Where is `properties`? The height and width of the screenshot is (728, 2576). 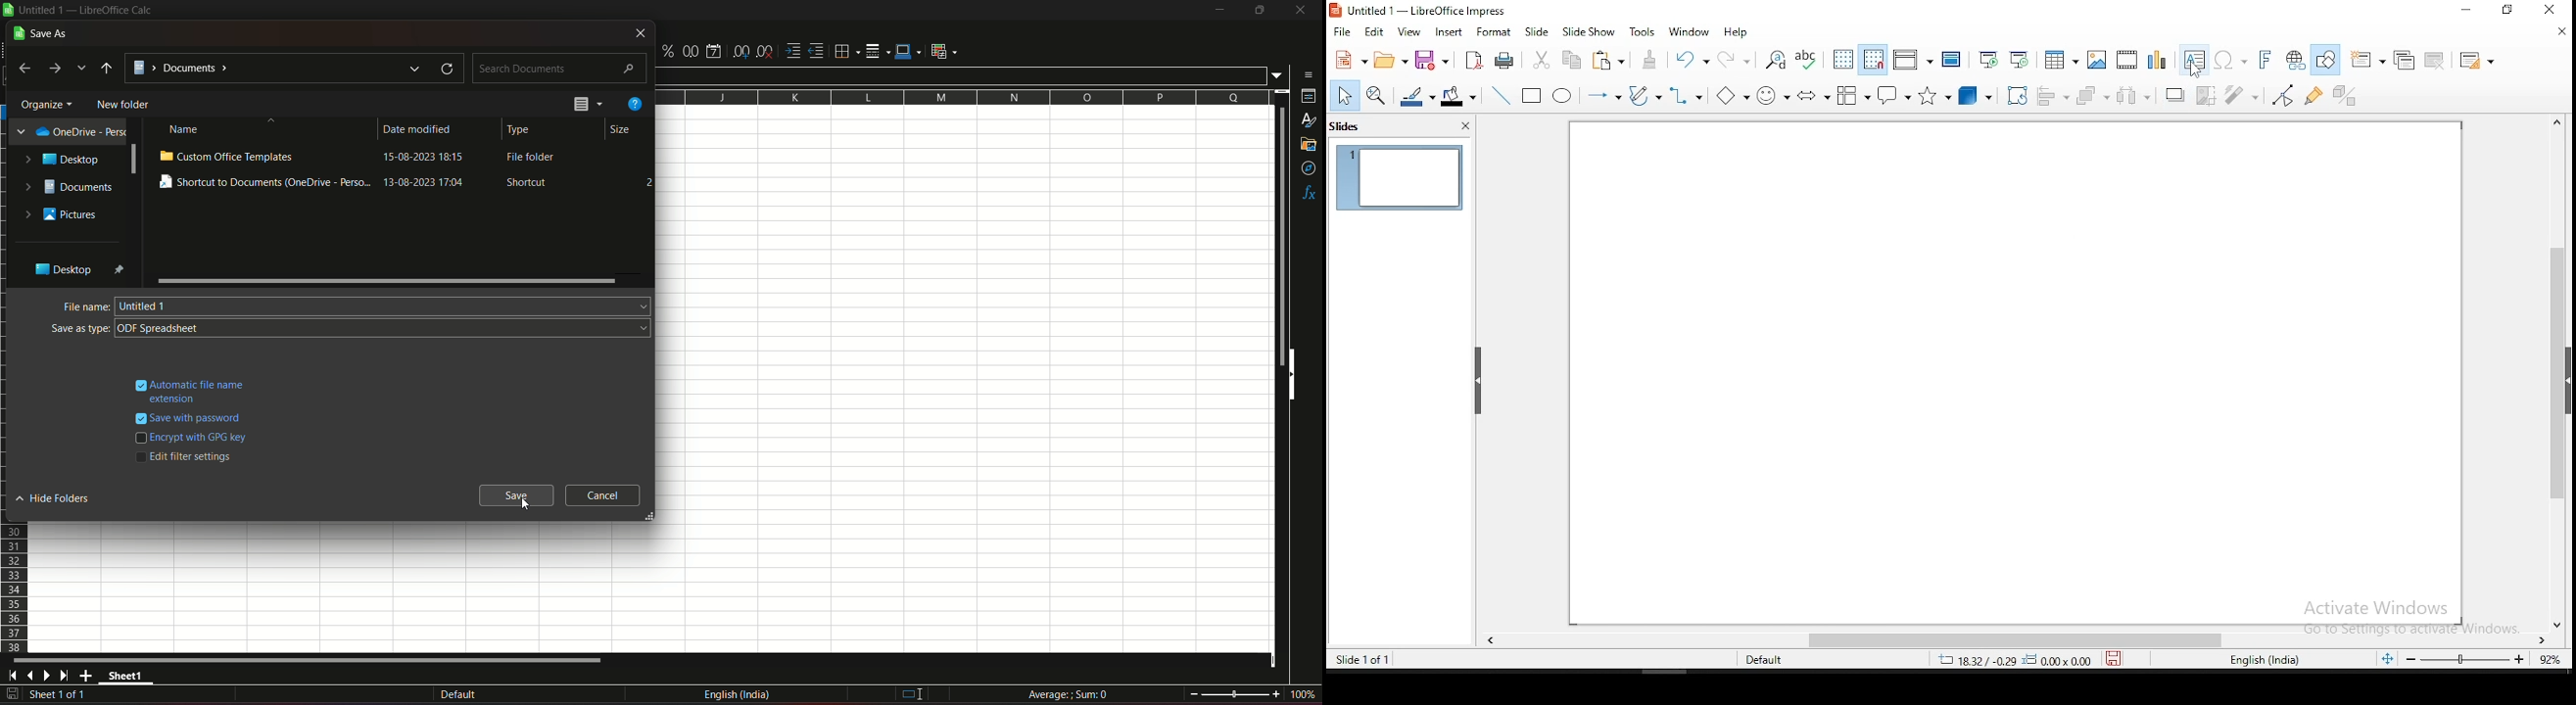
properties is located at coordinates (1306, 98).